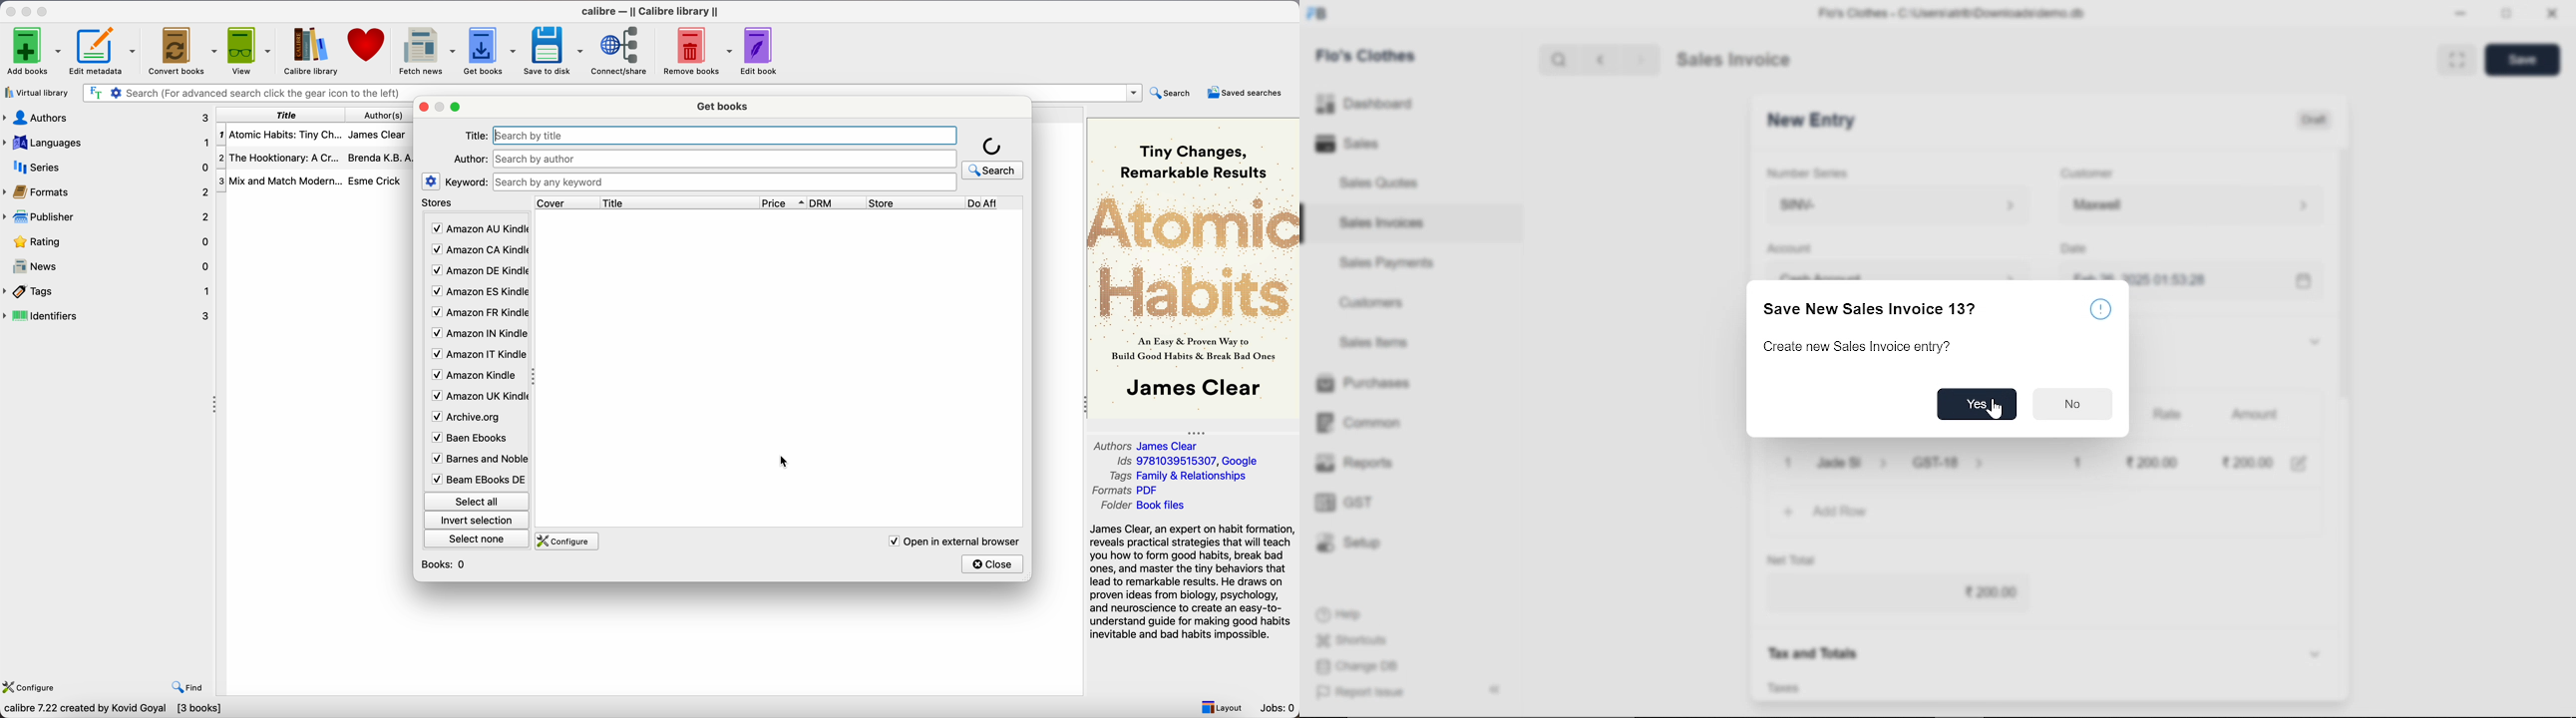  Describe the element at coordinates (995, 203) in the screenshot. I see `Do Aff` at that location.